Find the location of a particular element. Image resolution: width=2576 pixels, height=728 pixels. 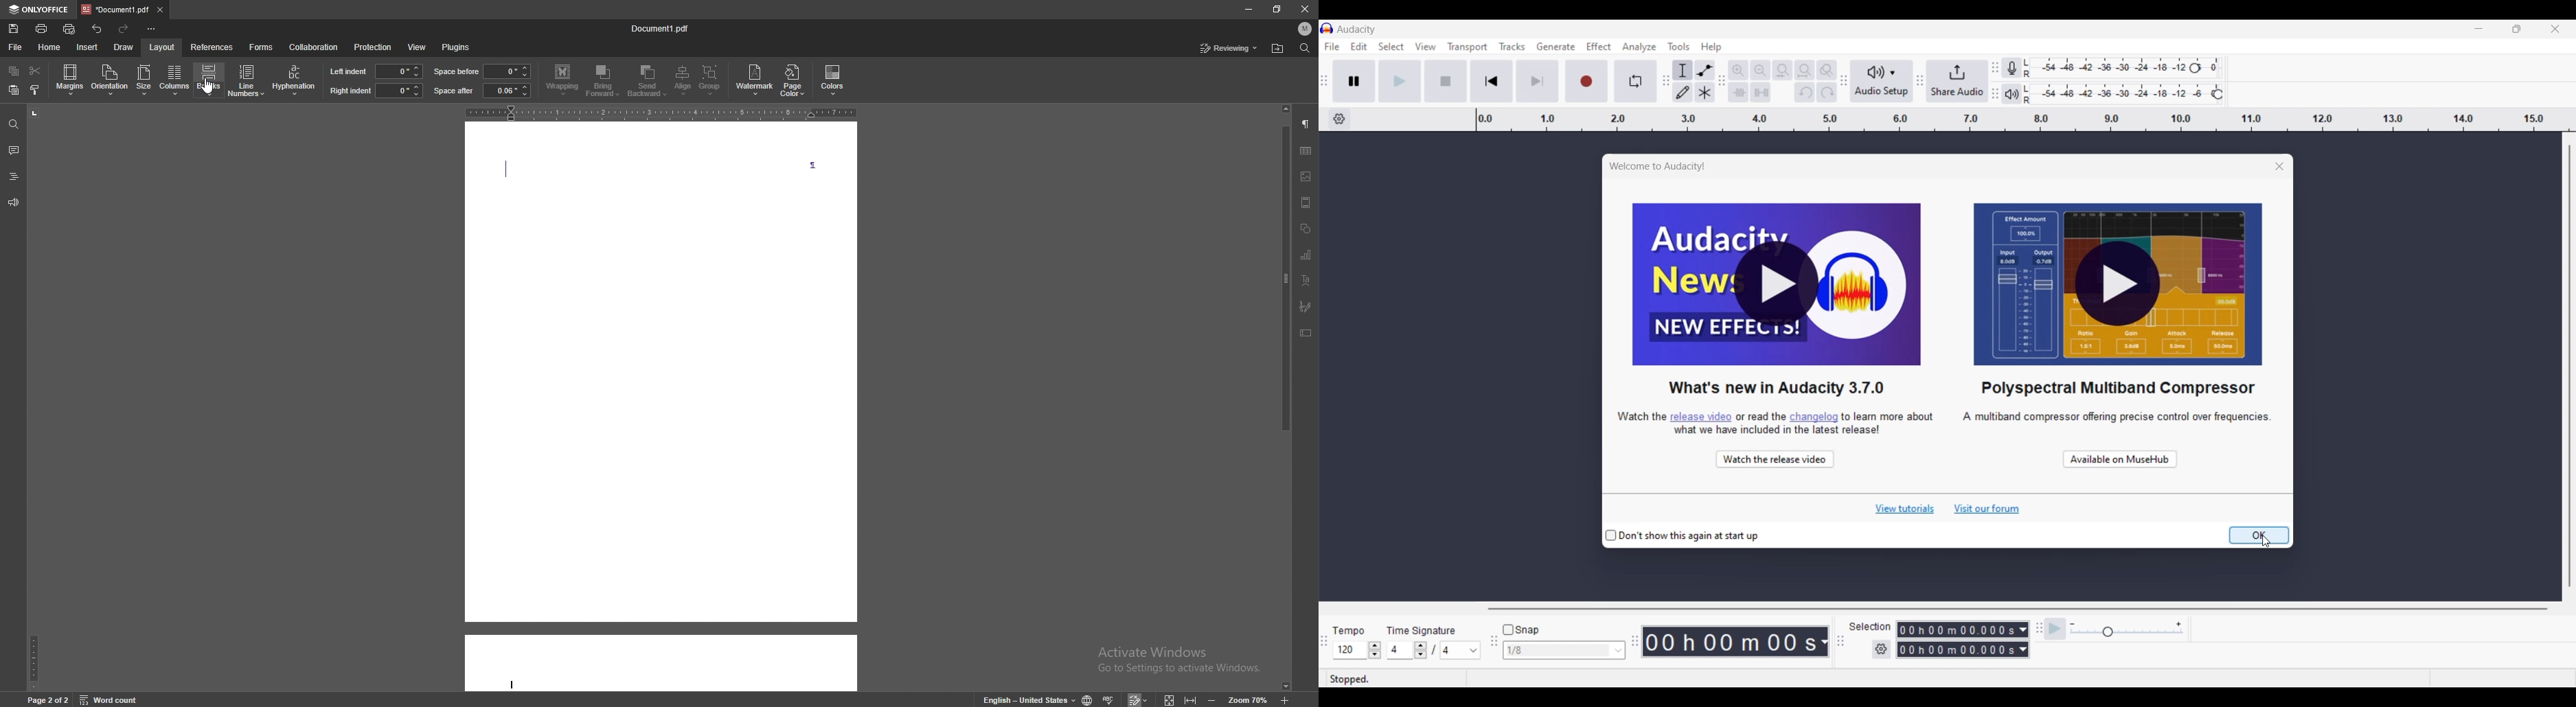

Zoom in is located at coordinates (1738, 70).